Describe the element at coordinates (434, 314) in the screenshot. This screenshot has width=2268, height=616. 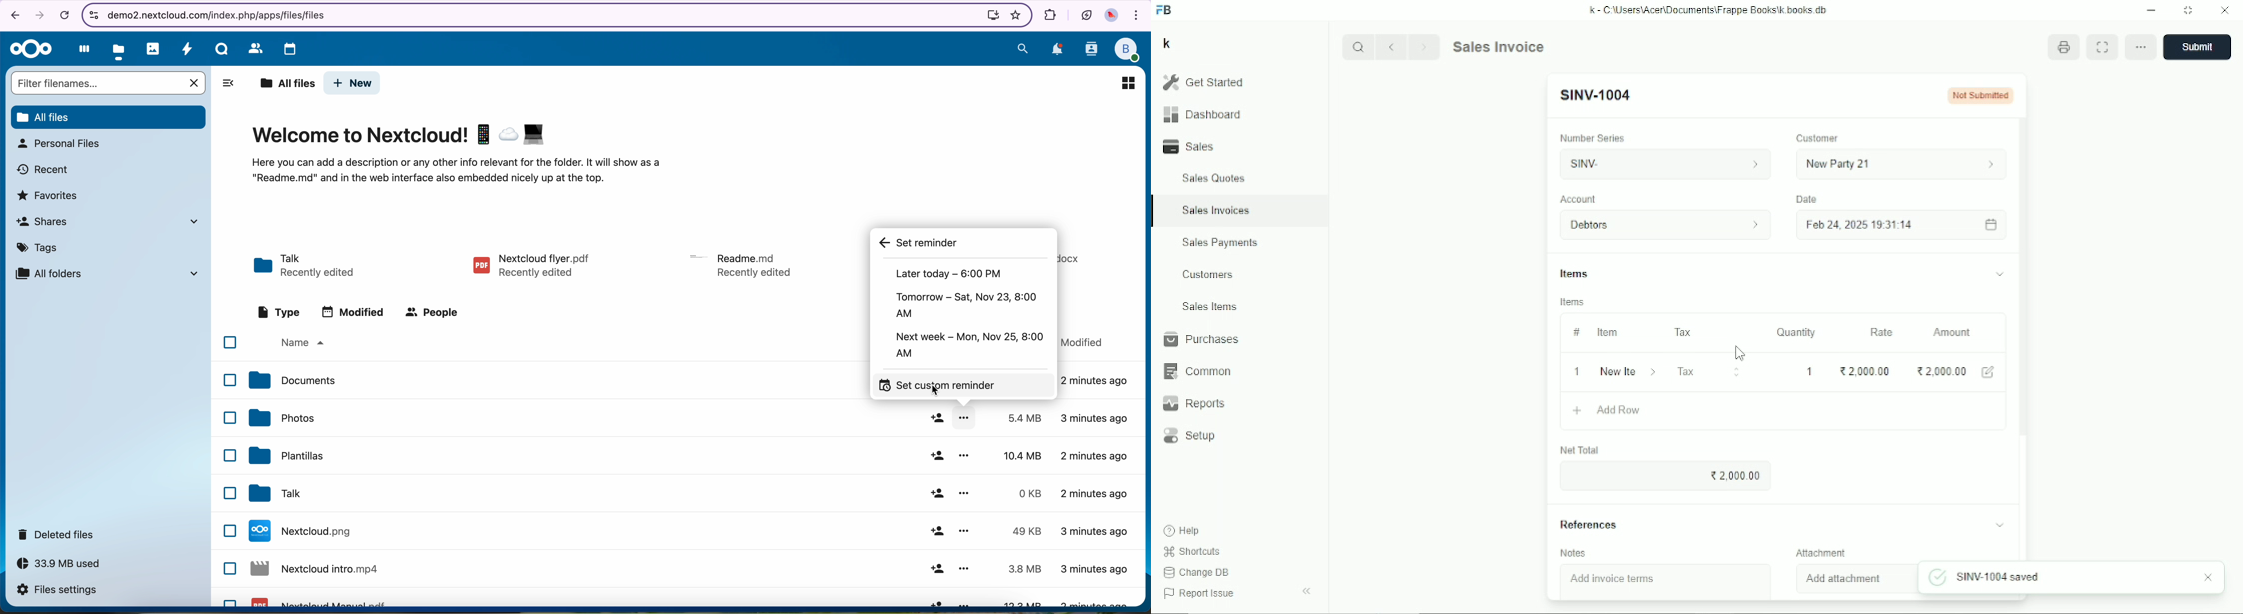
I see `people` at that location.